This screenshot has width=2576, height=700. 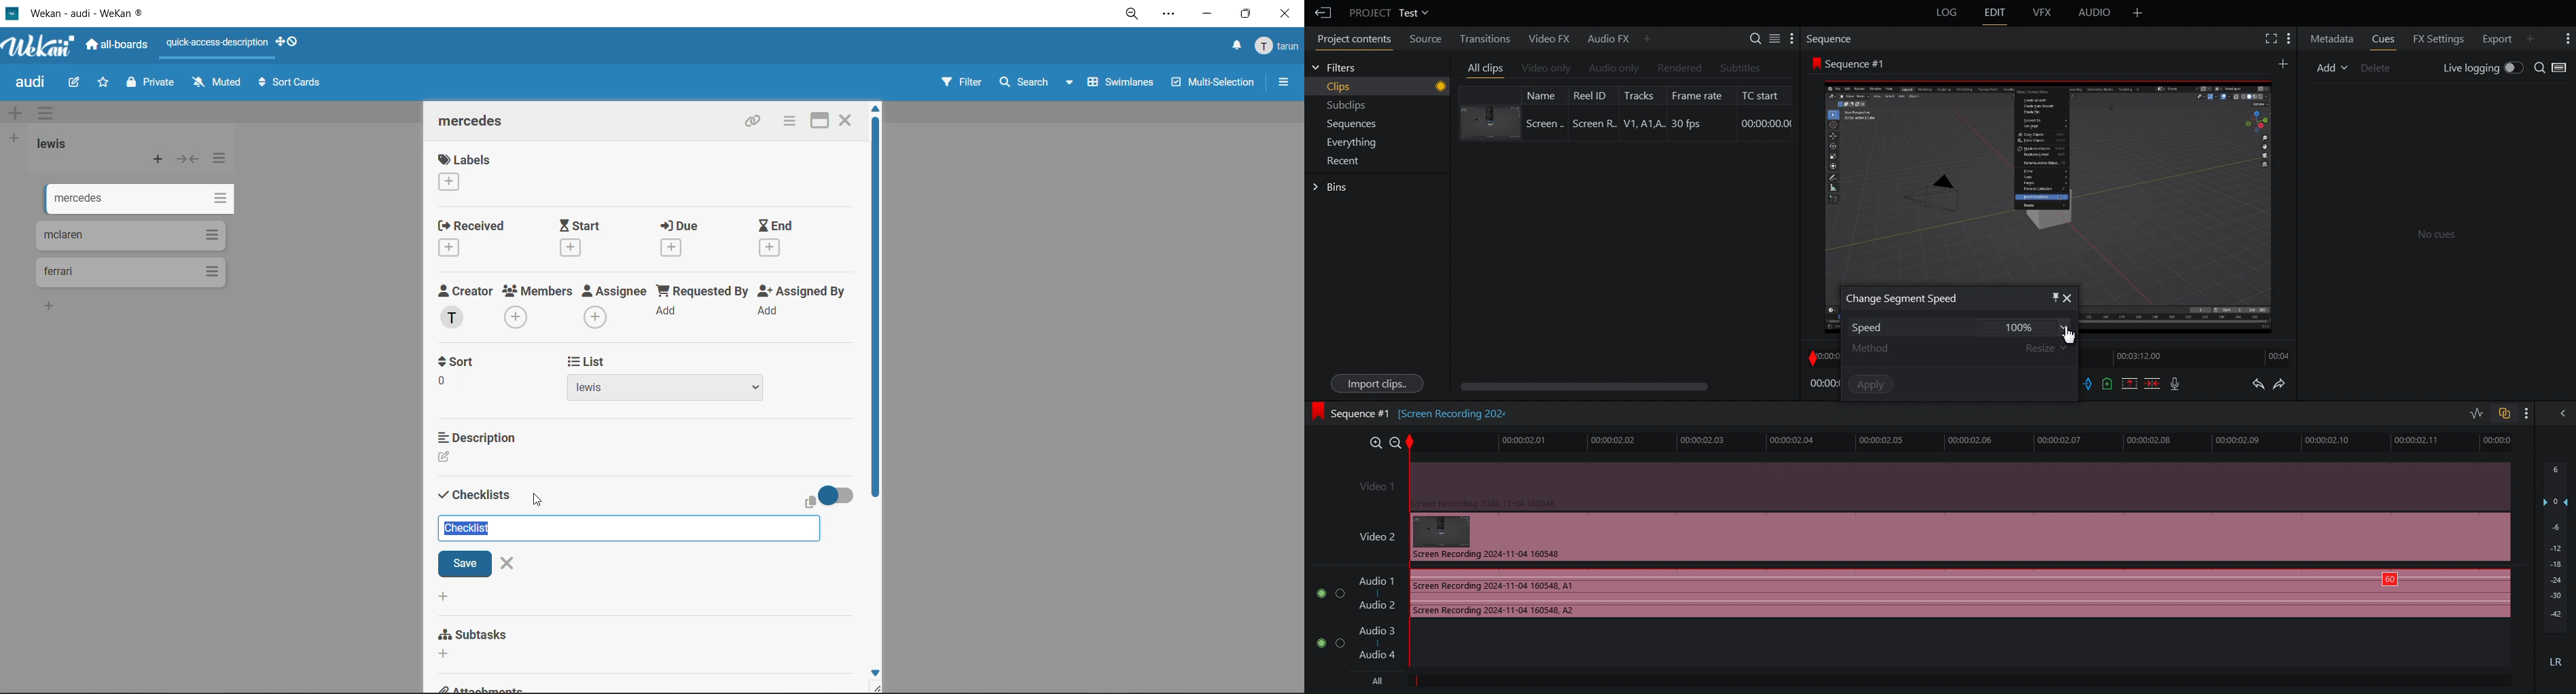 I want to click on checklists, so click(x=475, y=493).